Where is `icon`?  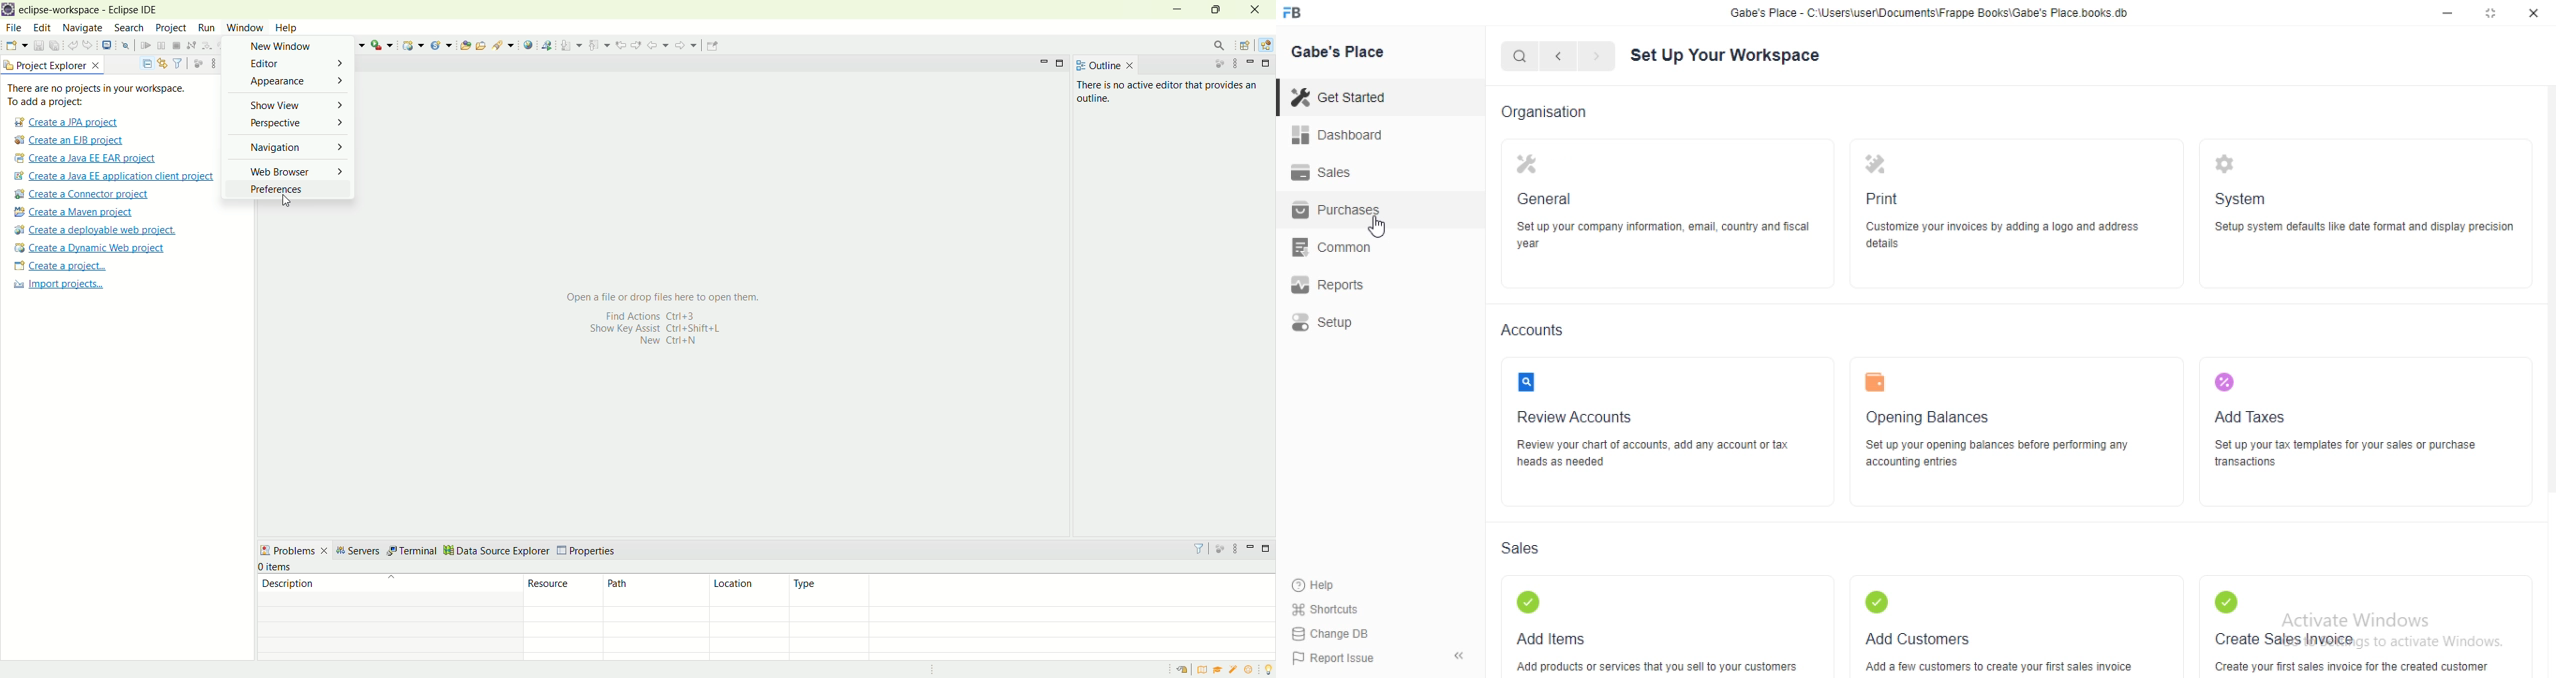
icon is located at coordinates (1532, 604).